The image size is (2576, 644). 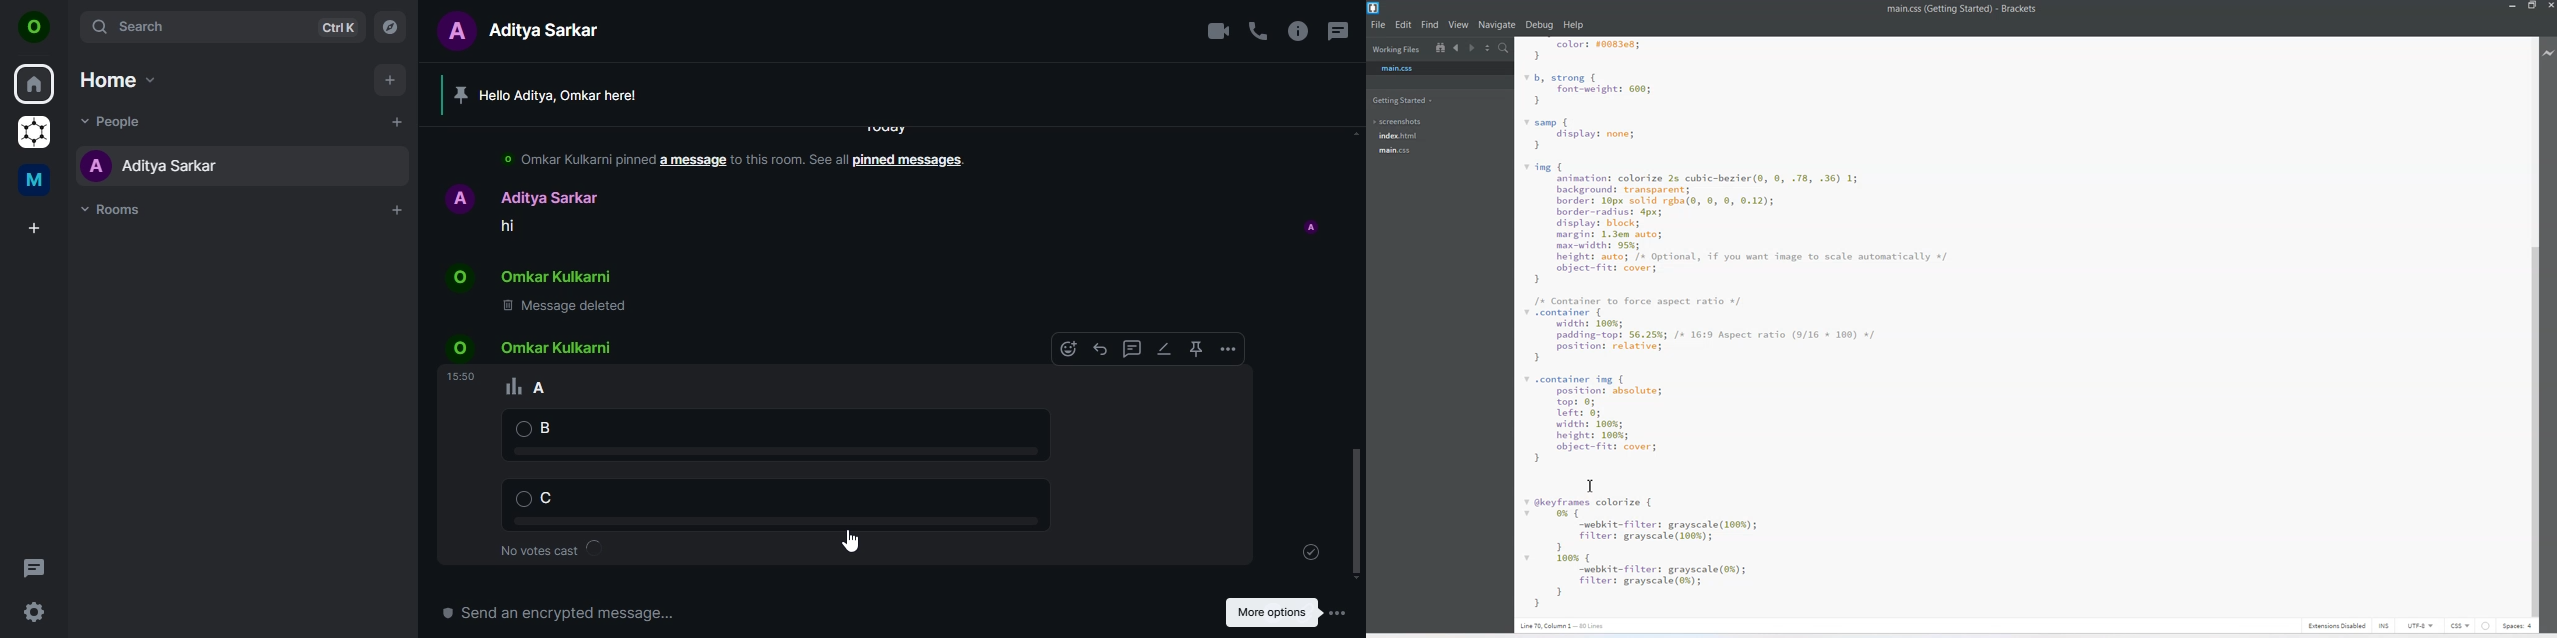 I want to click on  Hello Aditya, Omkar here!, so click(x=557, y=94).